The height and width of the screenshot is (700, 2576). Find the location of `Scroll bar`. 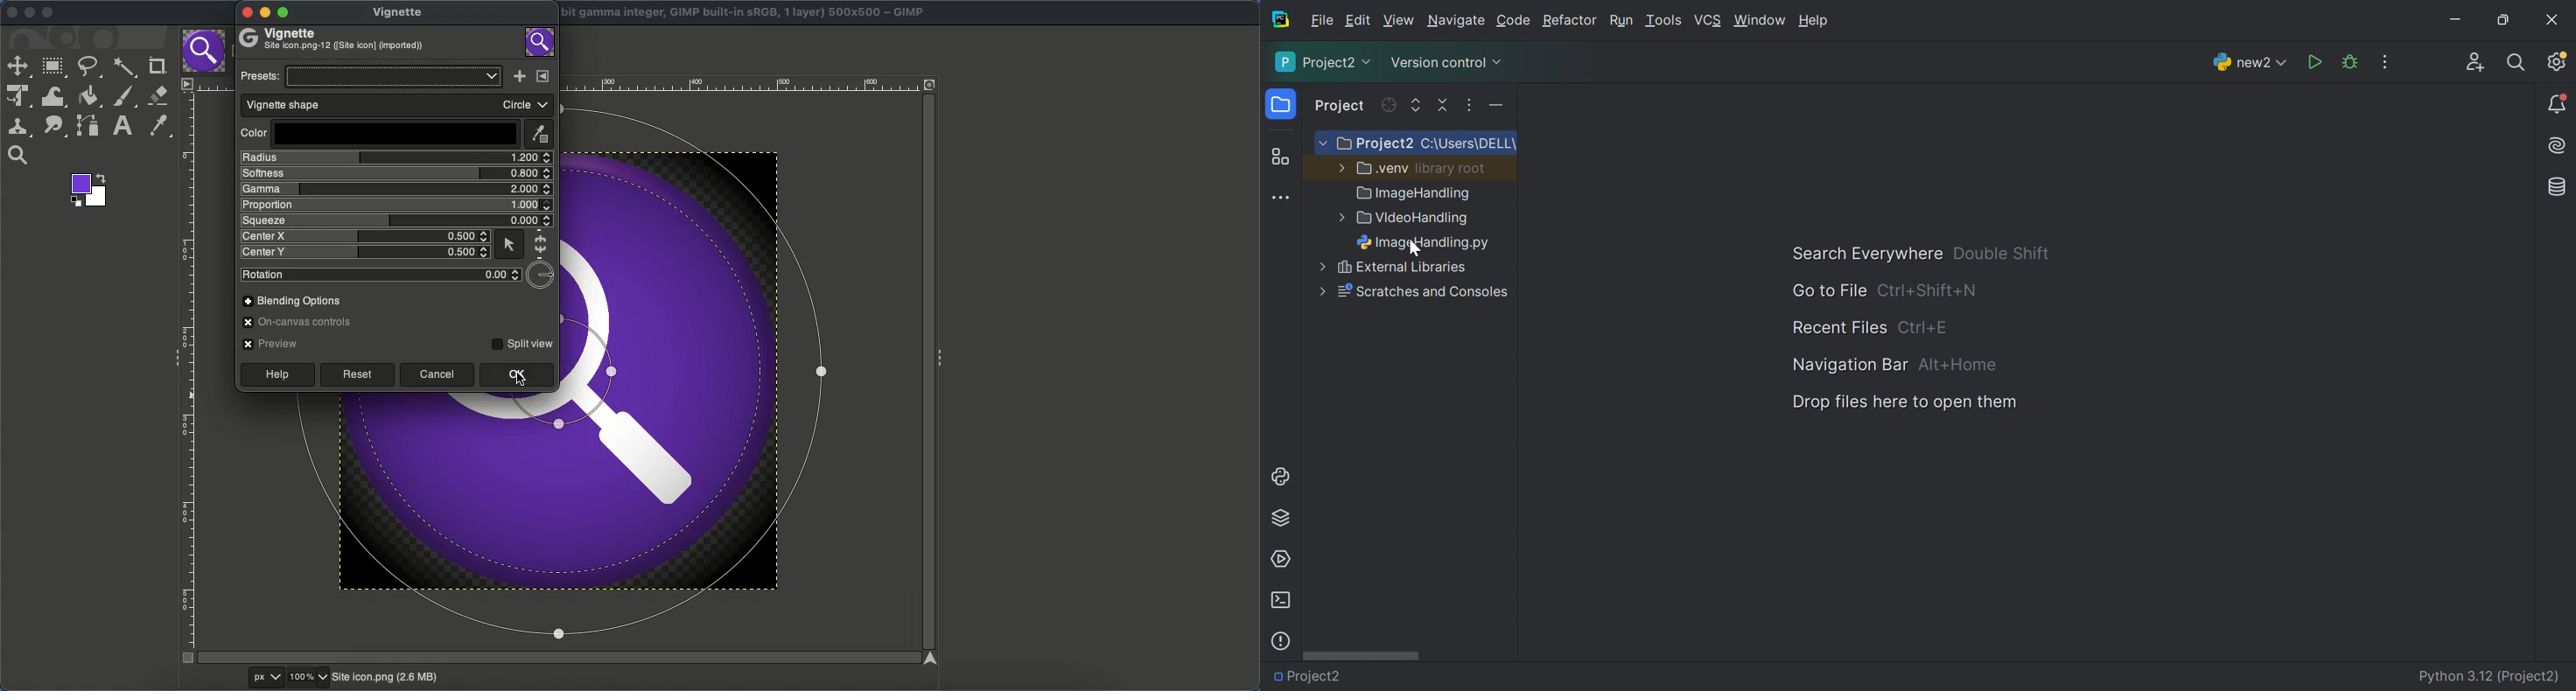

Scroll bar is located at coordinates (1361, 655).